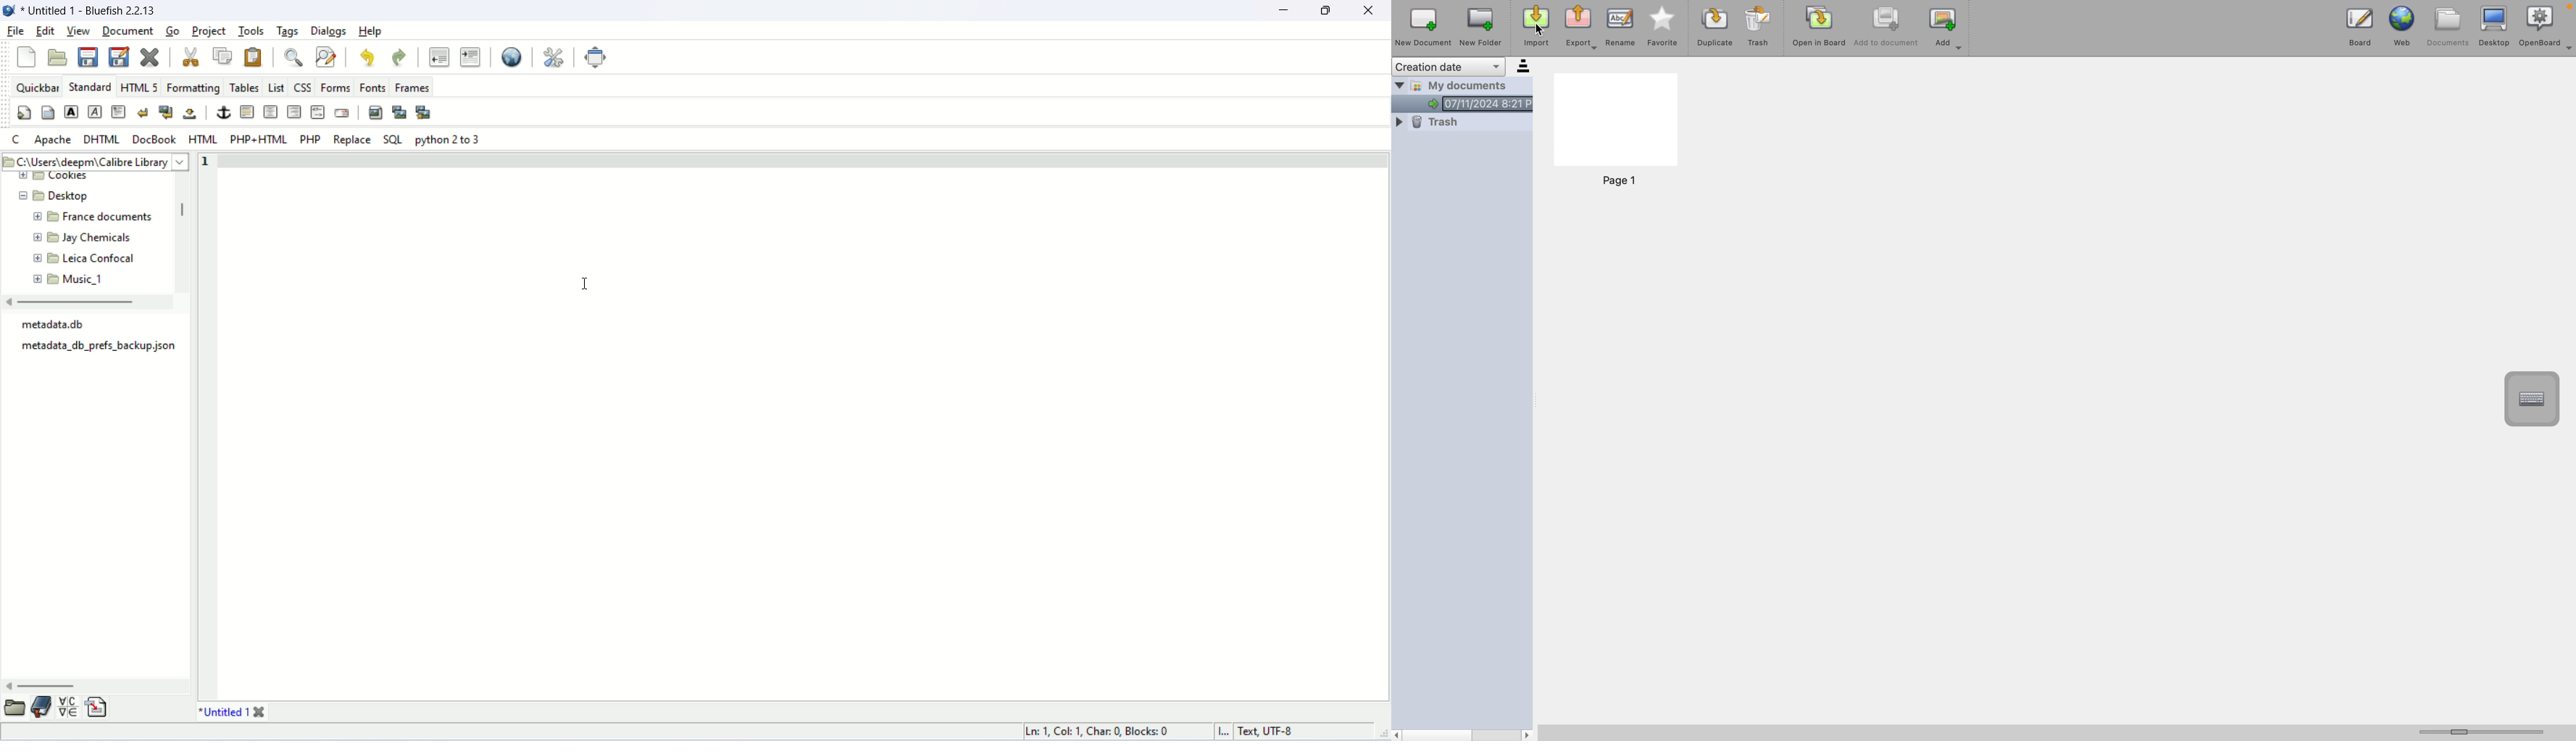  What do you see at coordinates (1886, 30) in the screenshot?
I see `add to document` at bounding box center [1886, 30].